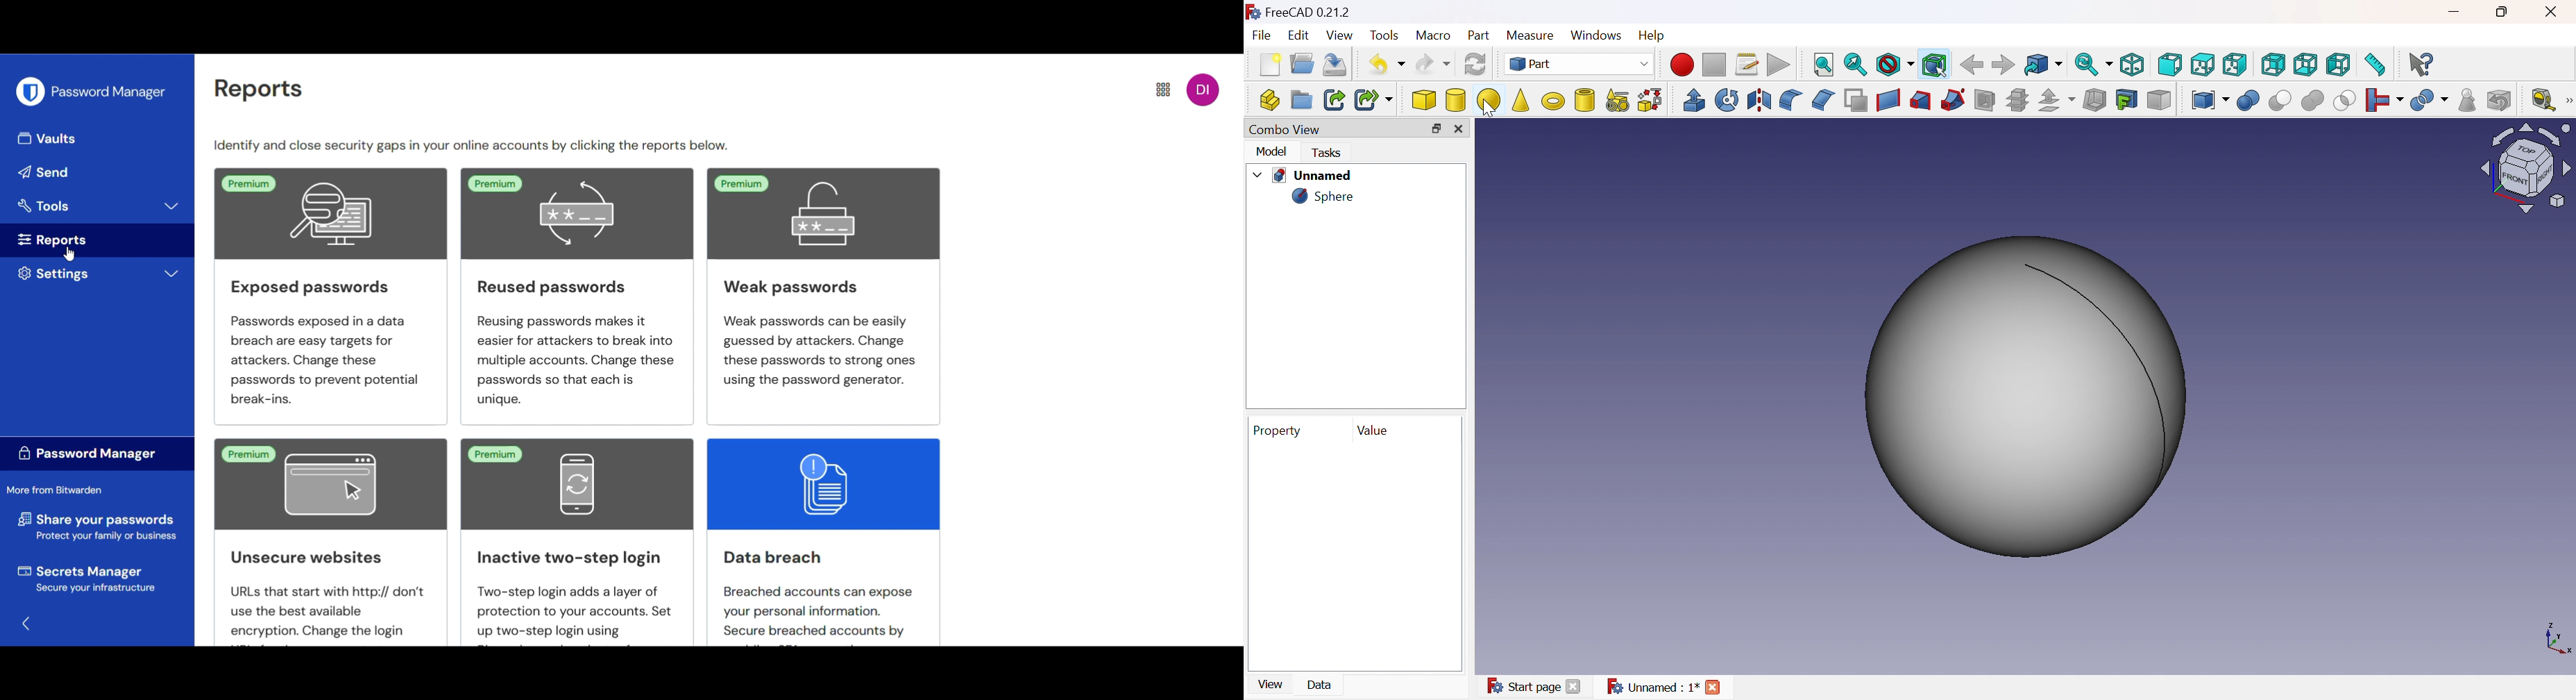  Describe the element at coordinates (1326, 199) in the screenshot. I see `sphere` at that location.